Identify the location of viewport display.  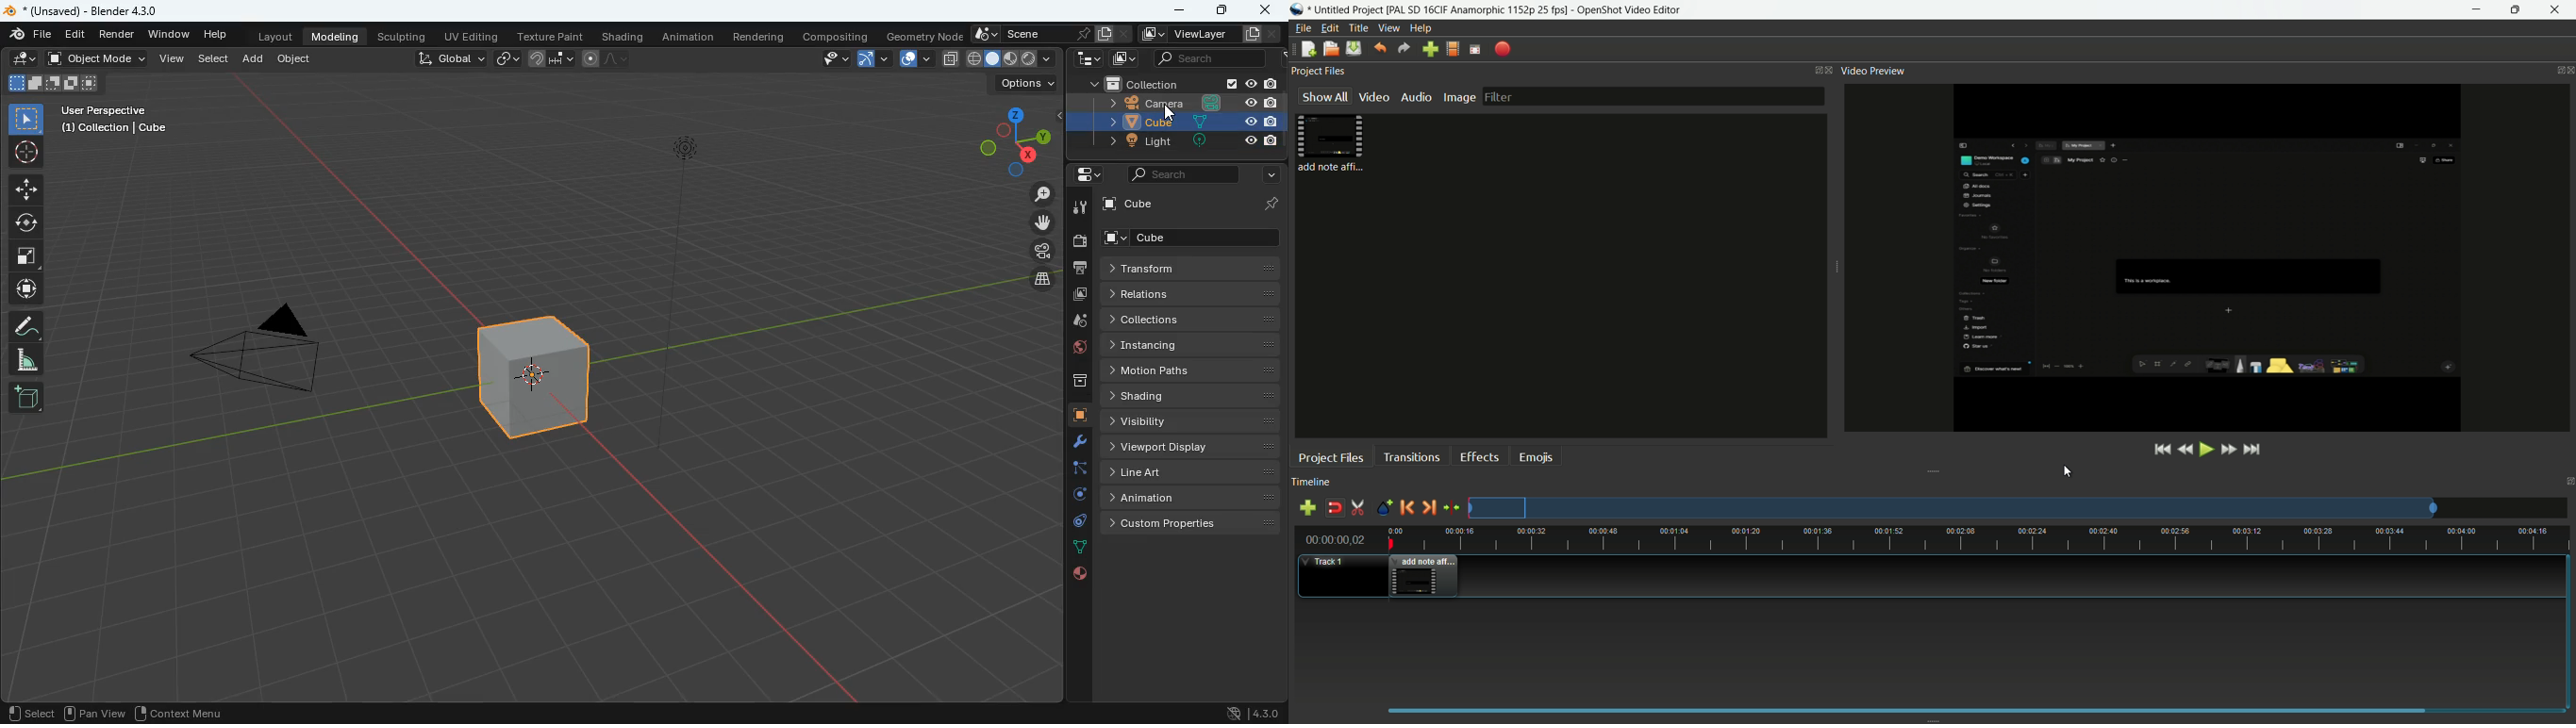
(1193, 447).